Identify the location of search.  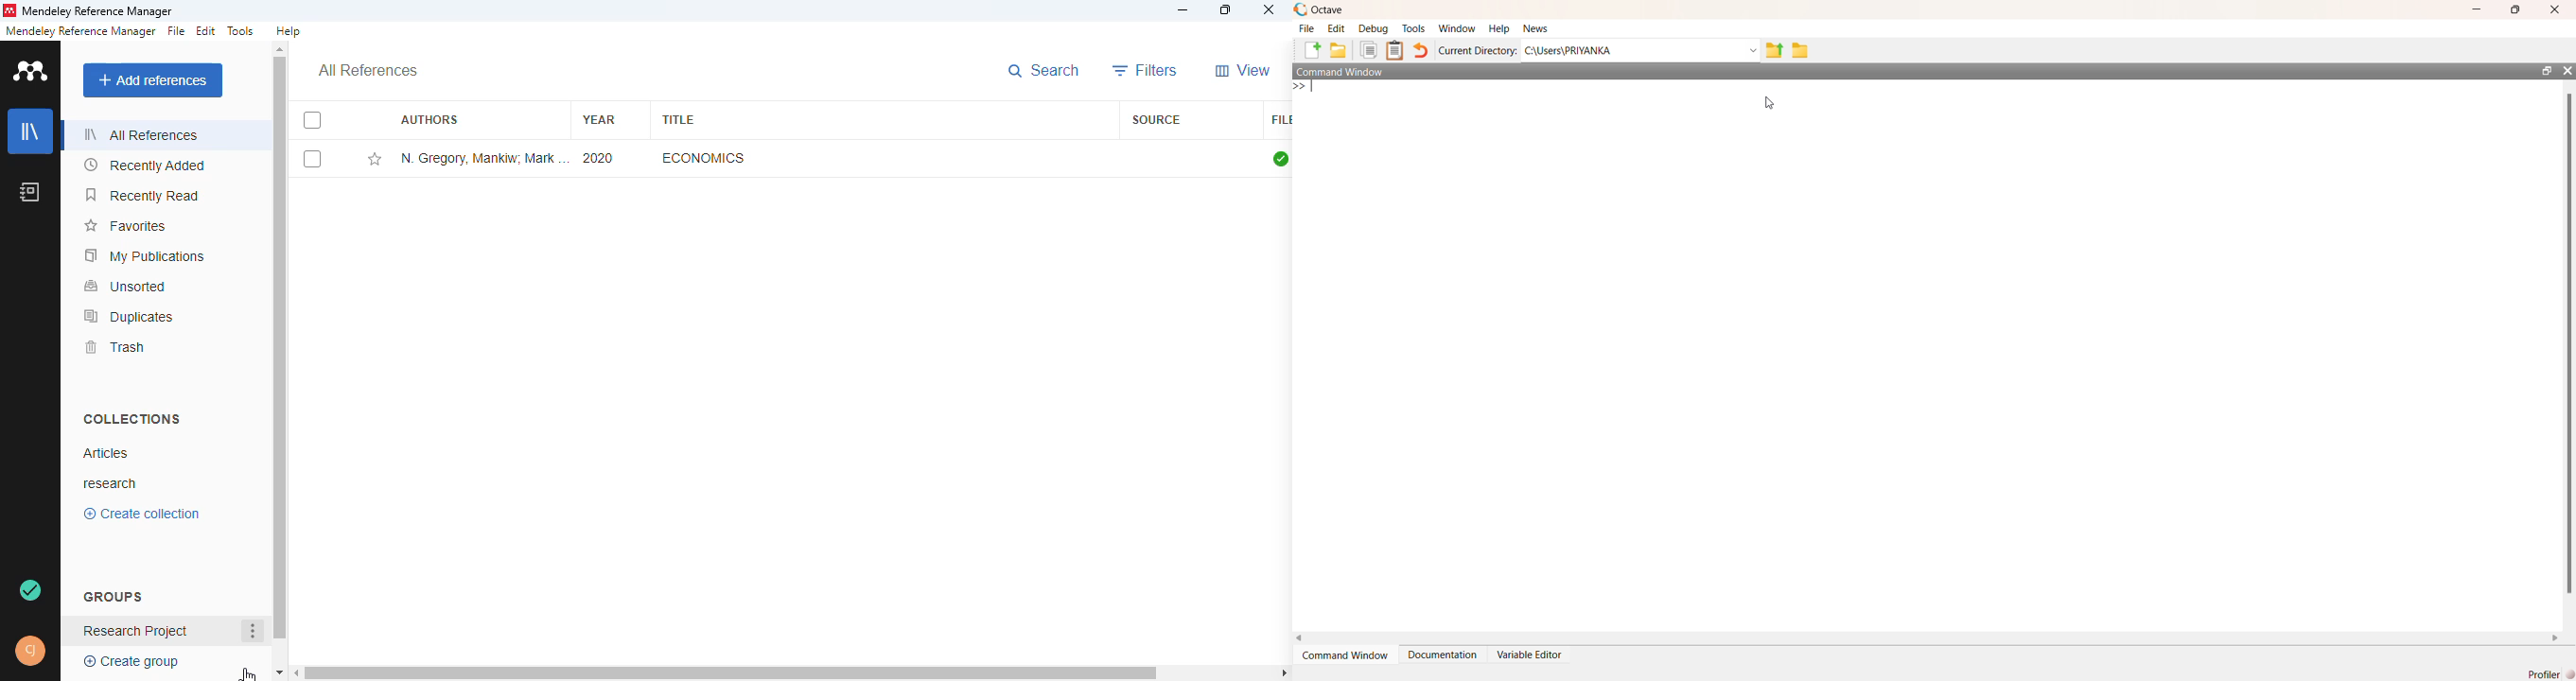
(1043, 71).